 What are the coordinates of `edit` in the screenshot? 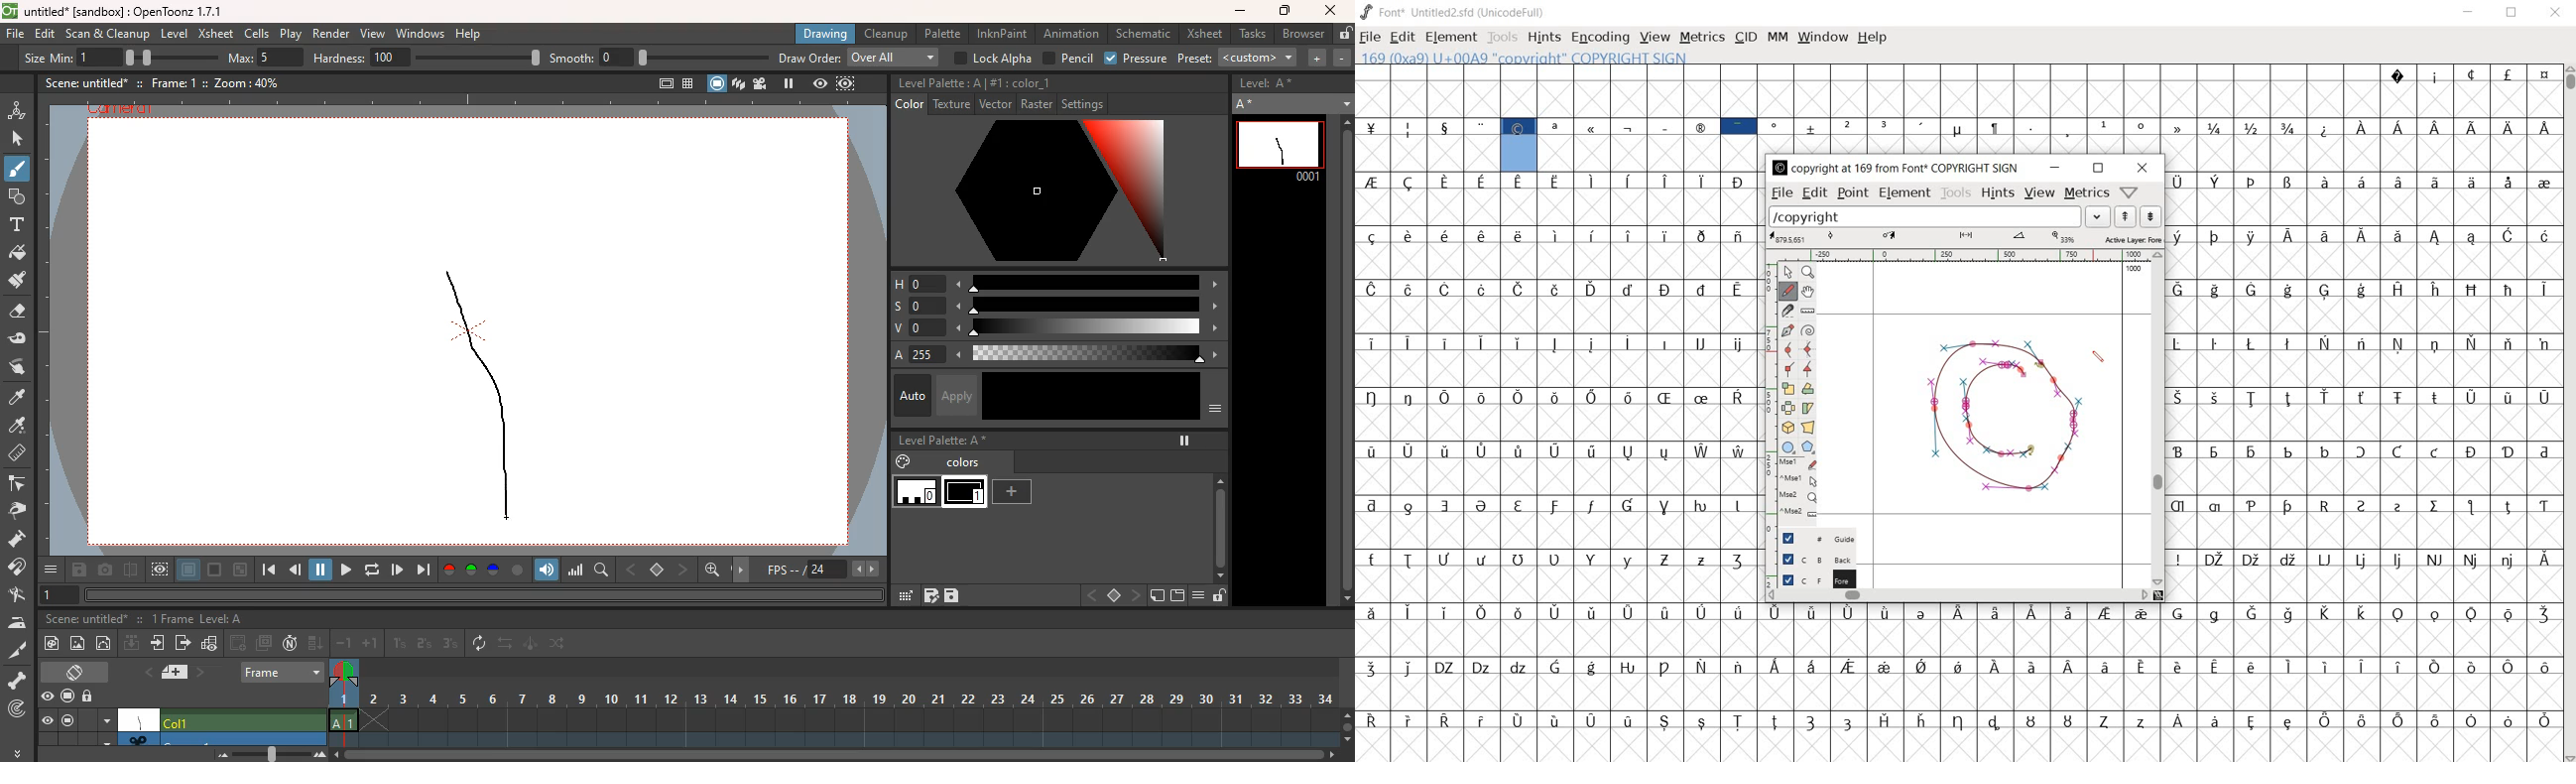 It's located at (1401, 35).